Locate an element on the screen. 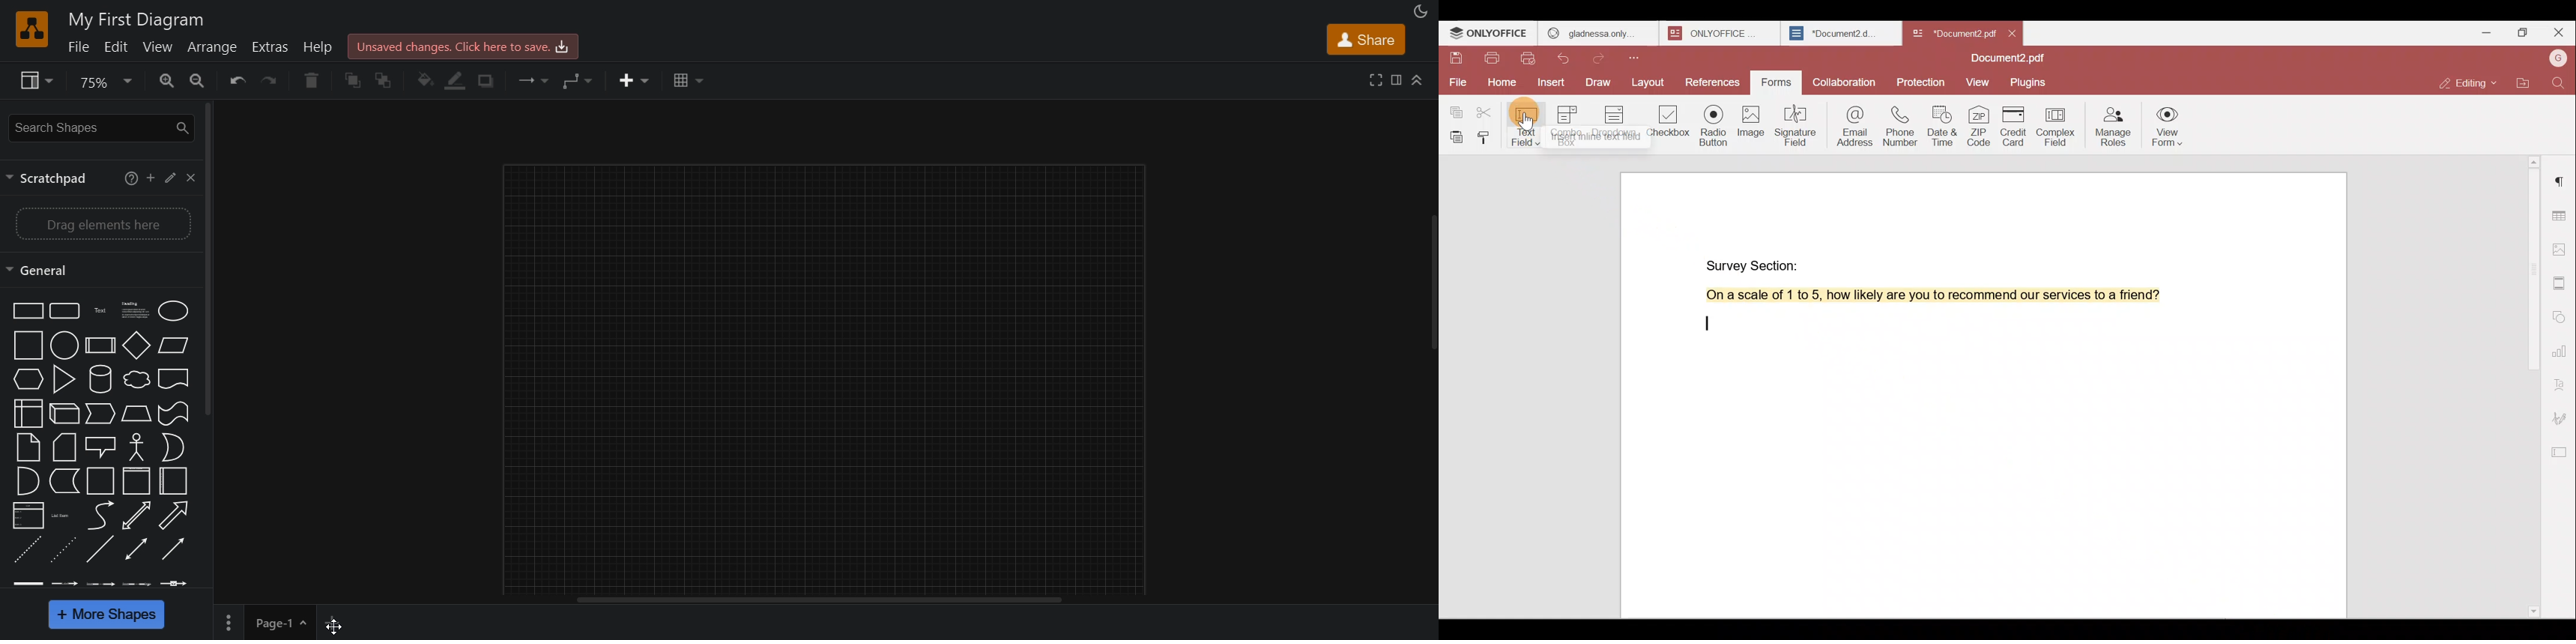 This screenshot has width=2576, height=644. horizontal scroll bar is located at coordinates (826, 600).